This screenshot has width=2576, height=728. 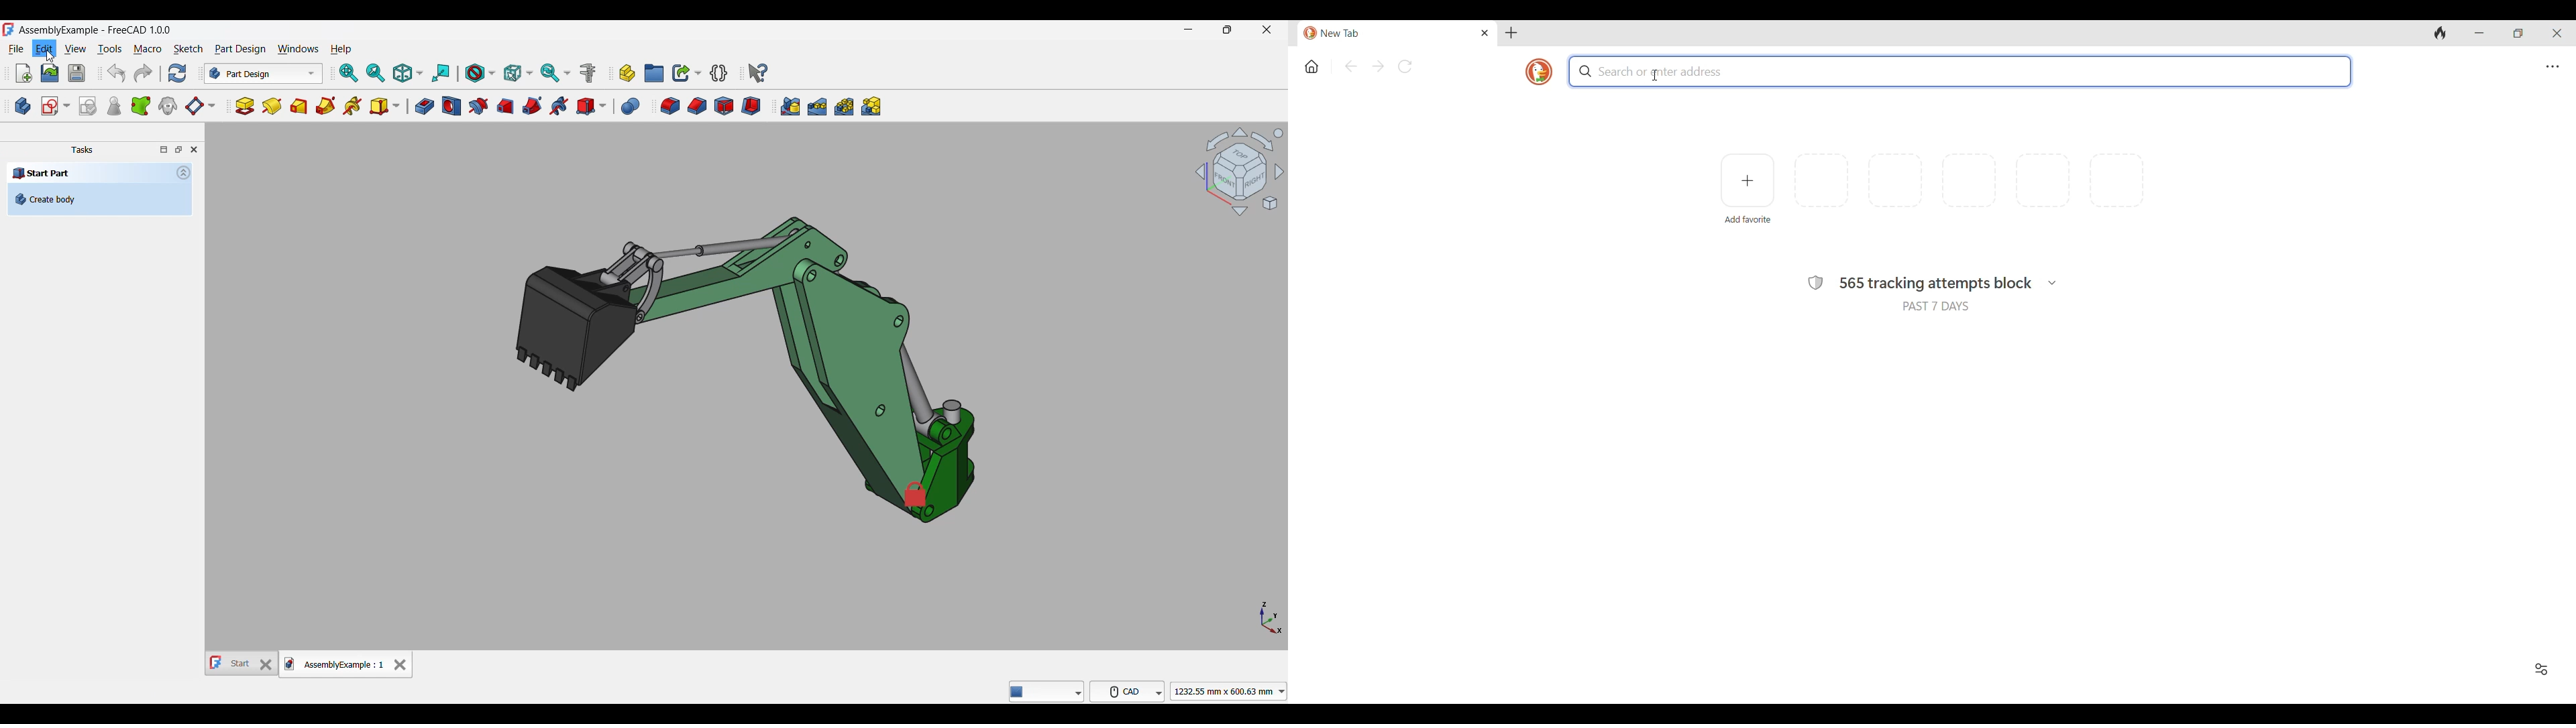 I want to click on Check geometry, so click(x=113, y=105).